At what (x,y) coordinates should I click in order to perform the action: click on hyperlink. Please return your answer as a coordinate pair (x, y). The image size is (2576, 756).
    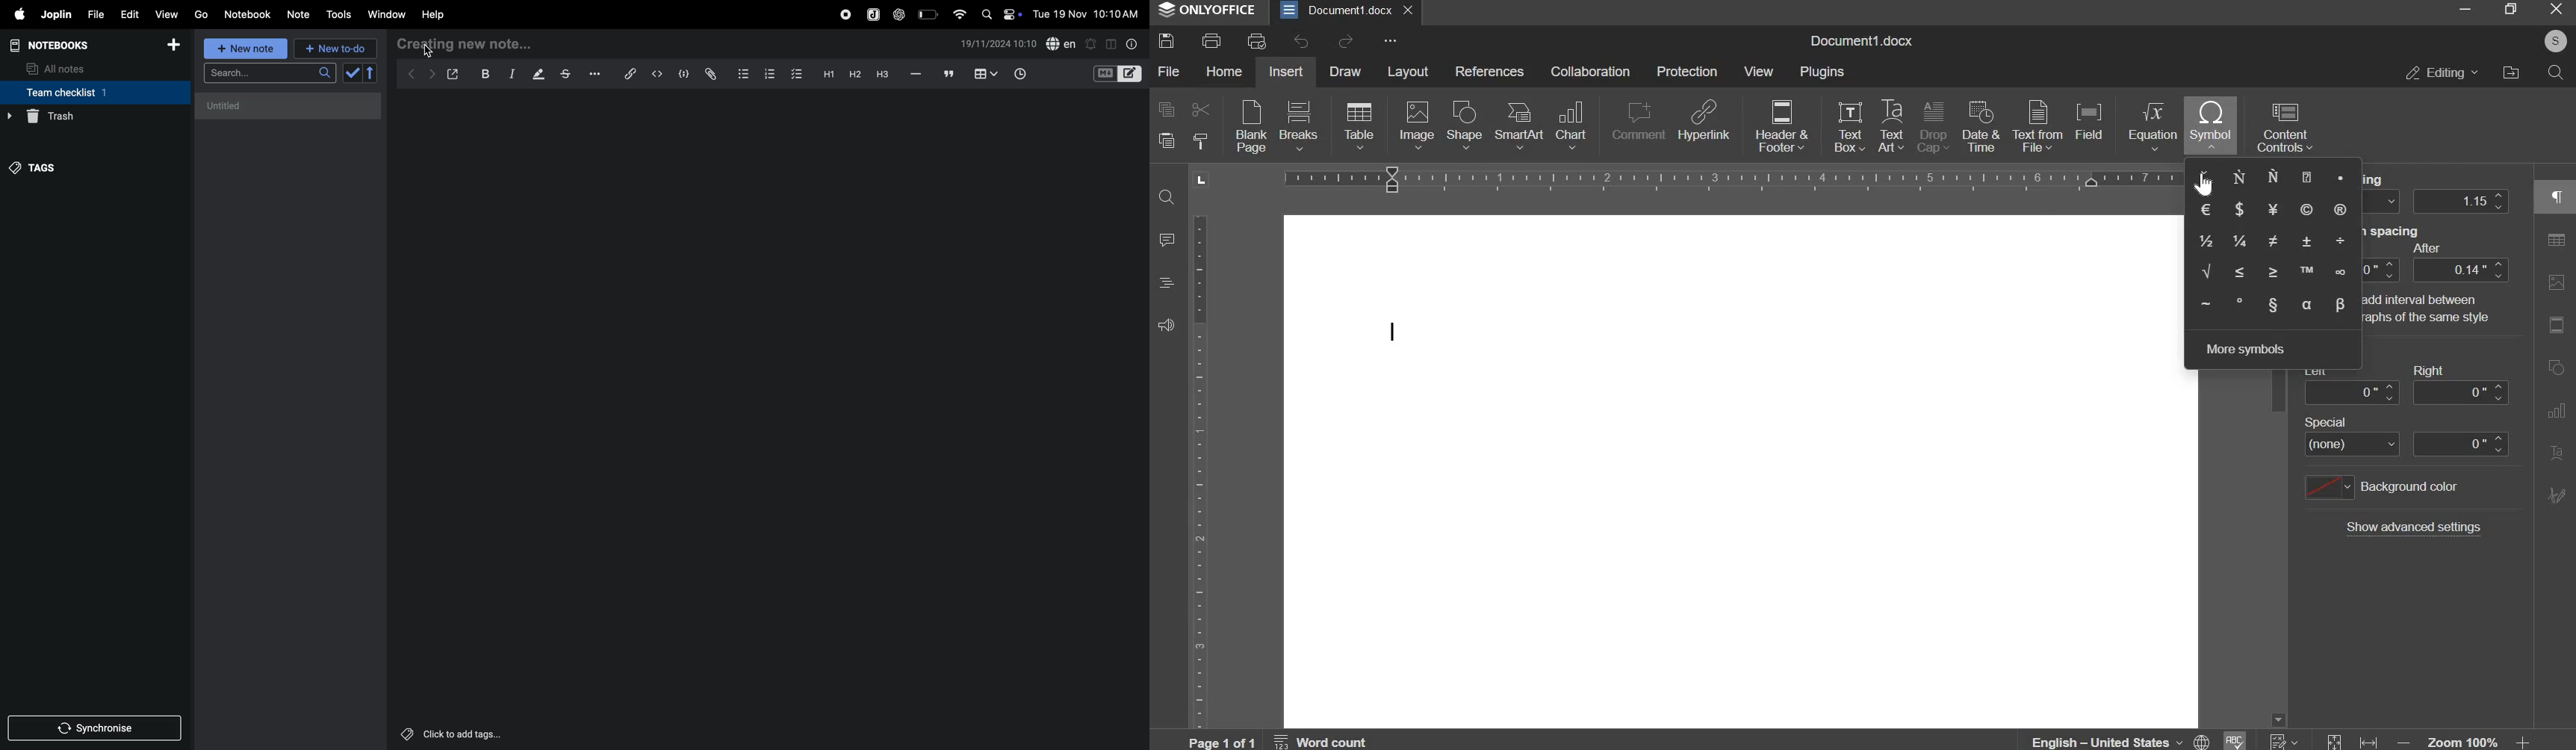
    Looking at the image, I should click on (626, 73).